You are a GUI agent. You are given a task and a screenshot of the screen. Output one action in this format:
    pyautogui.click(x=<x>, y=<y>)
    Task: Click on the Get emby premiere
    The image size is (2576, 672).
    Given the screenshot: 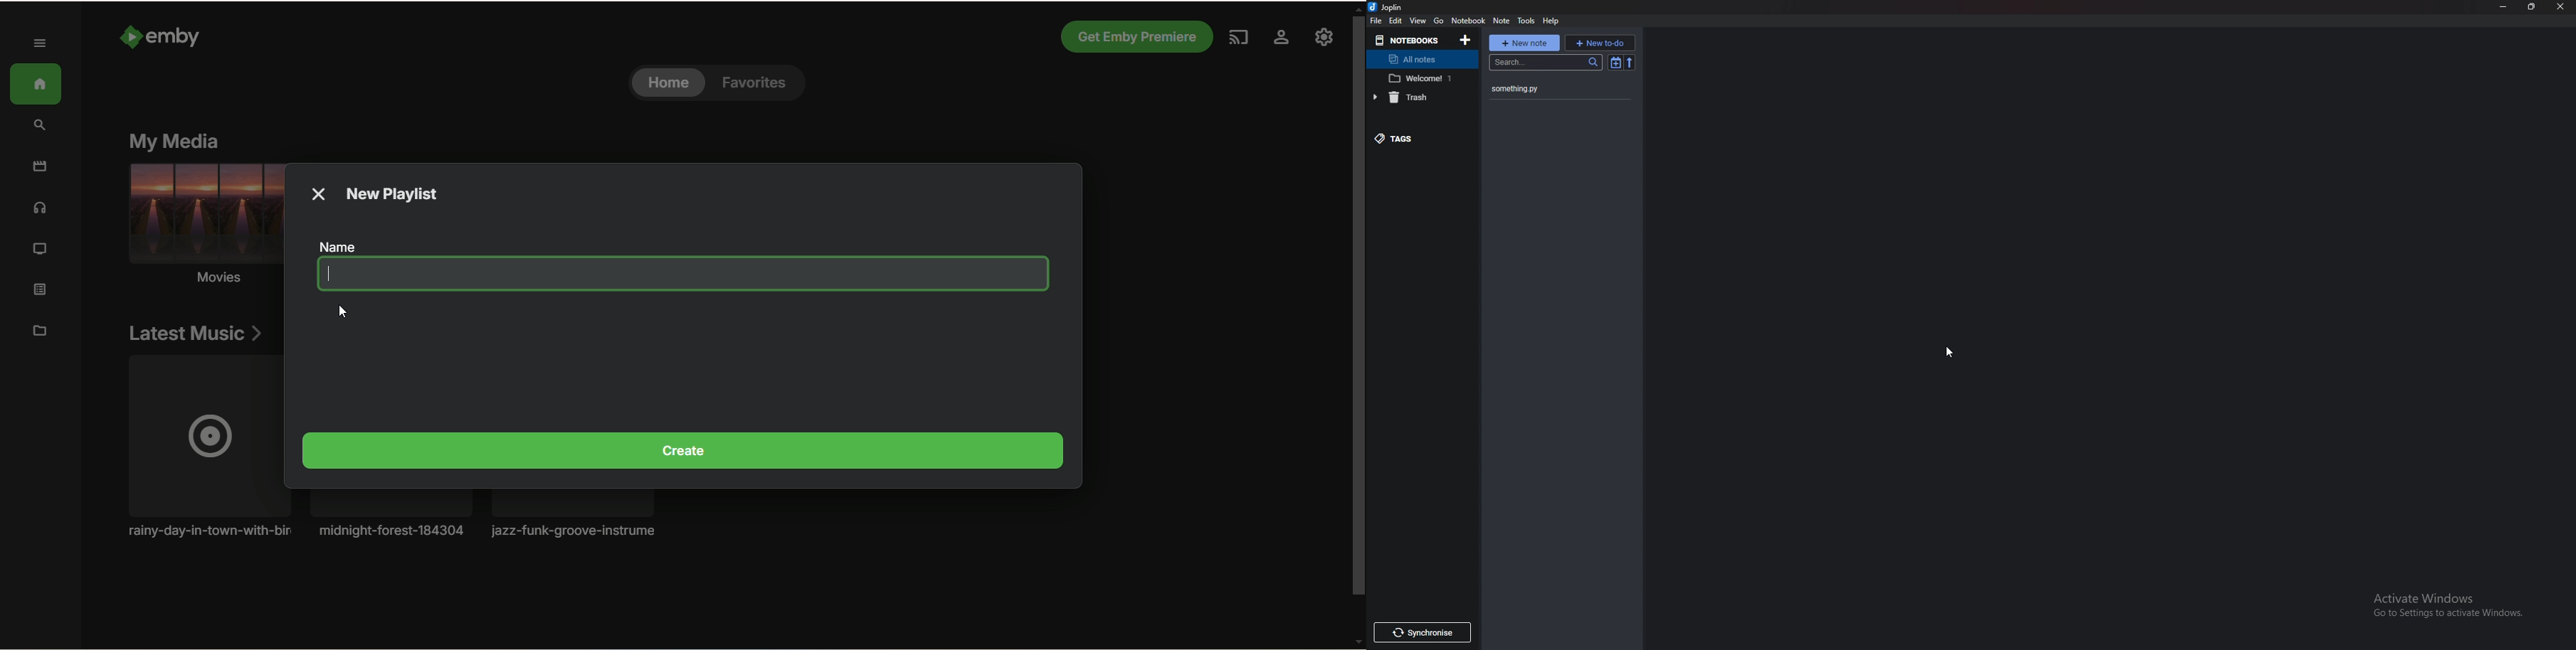 What is the action you would take?
    pyautogui.click(x=1135, y=36)
    